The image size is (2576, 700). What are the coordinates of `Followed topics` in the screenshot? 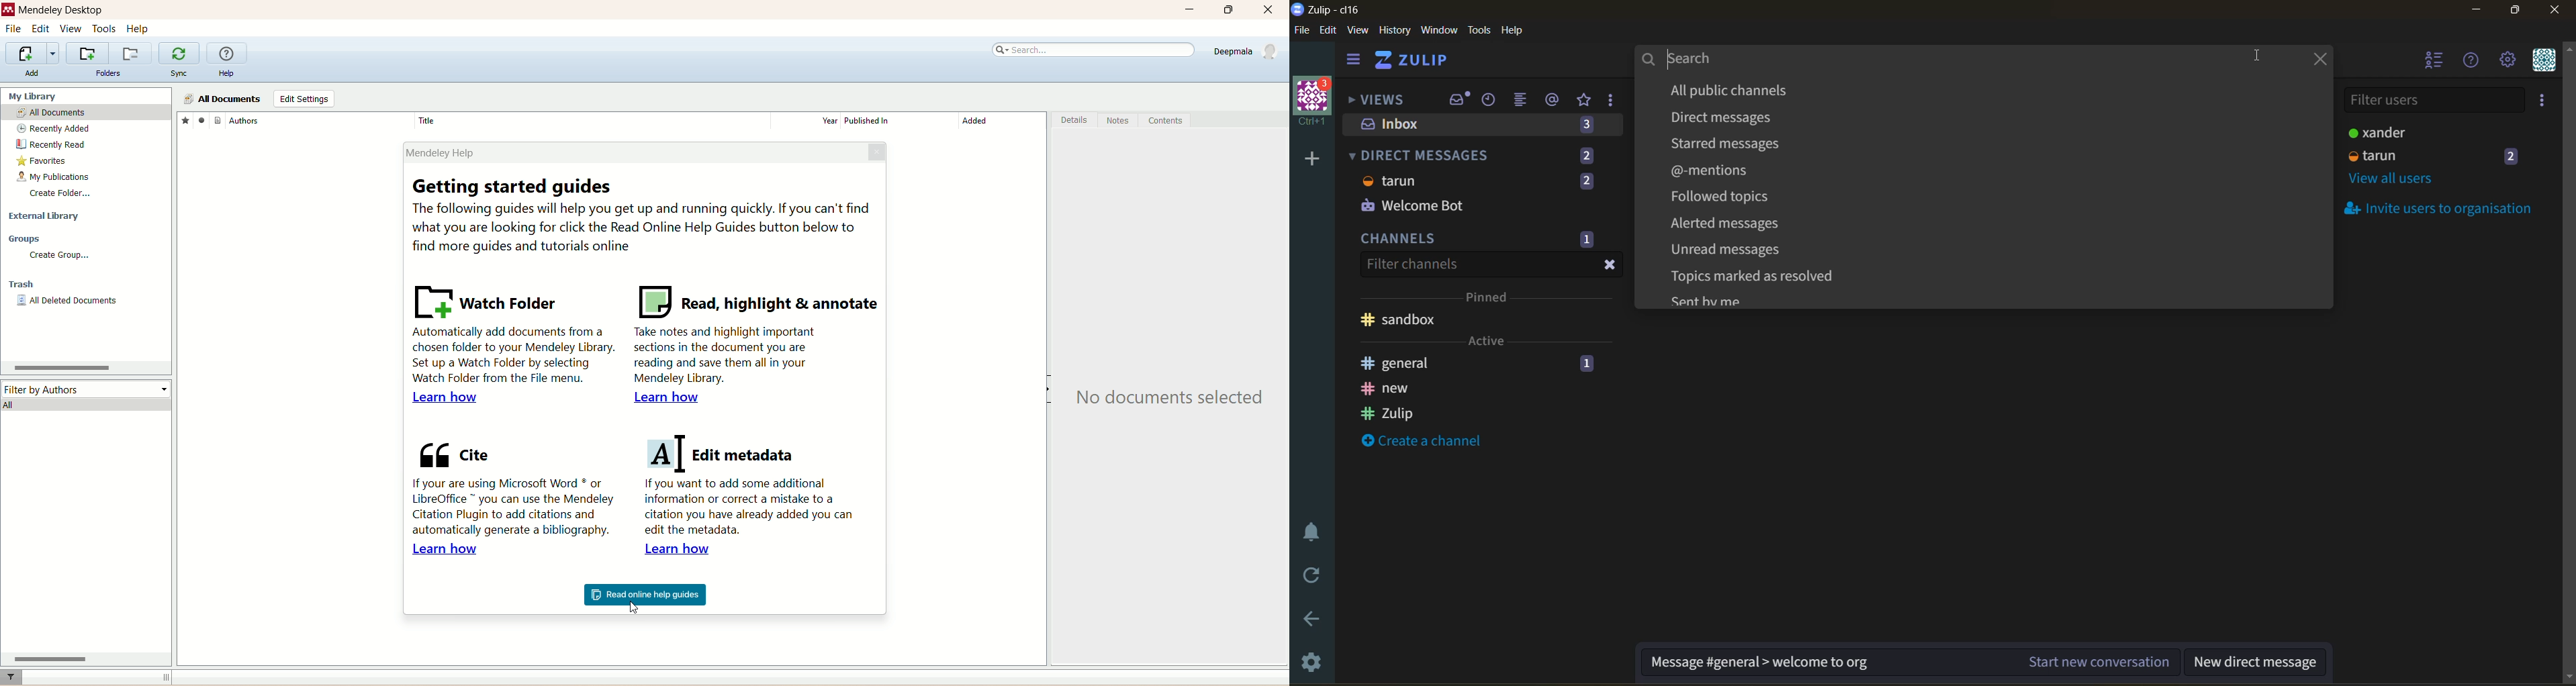 It's located at (1713, 196).